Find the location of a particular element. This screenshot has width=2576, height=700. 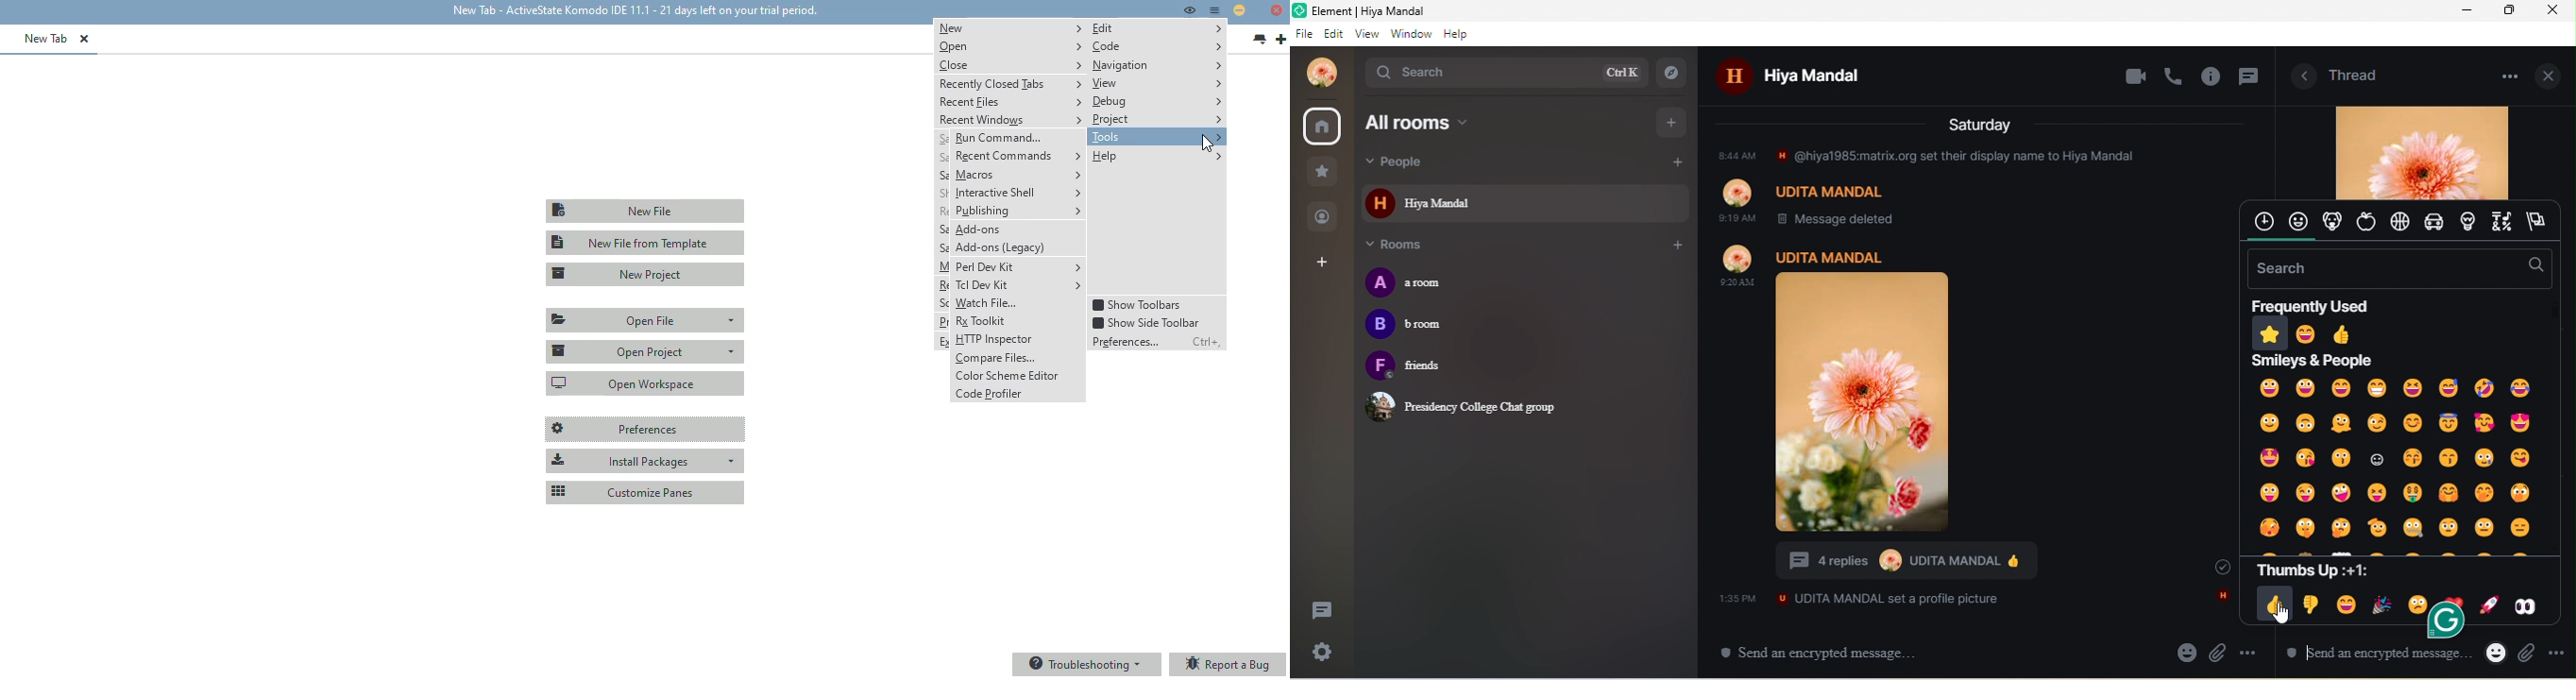

add is located at coordinates (1676, 246).